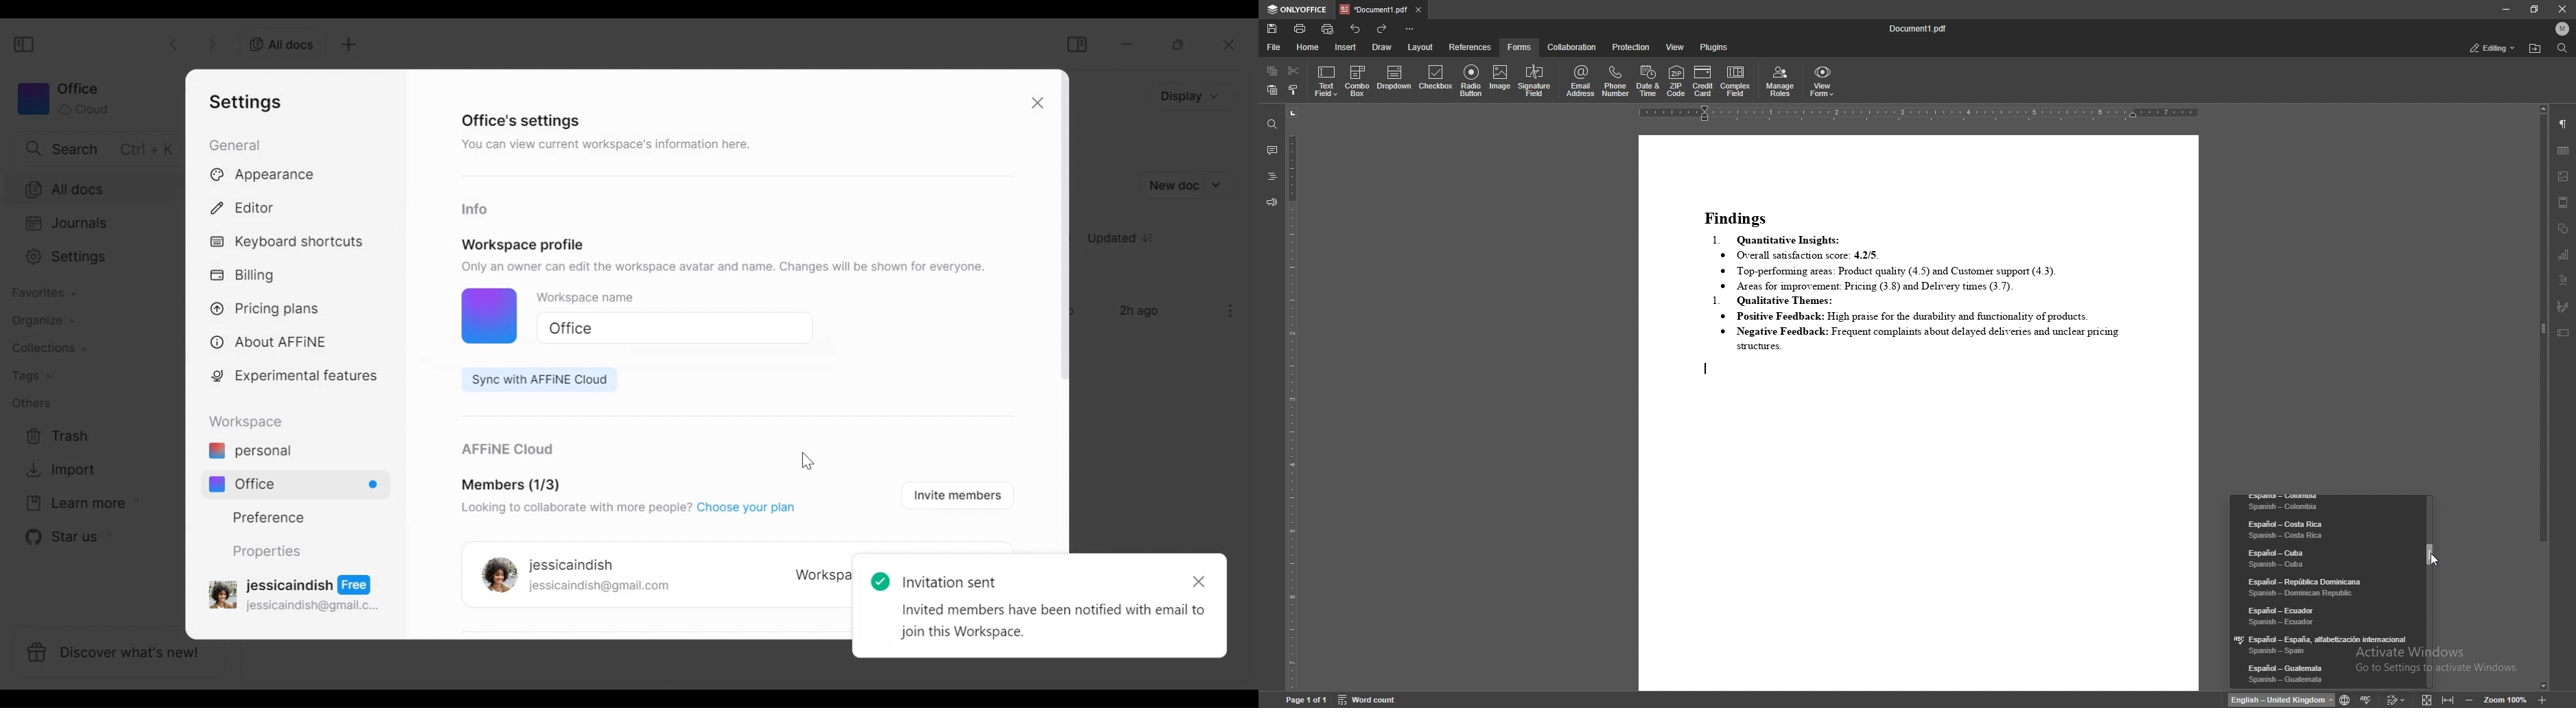 This screenshot has height=728, width=2576. What do you see at coordinates (2564, 150) in the screenshot?
I see `table` at bounding box center [2564, 150].